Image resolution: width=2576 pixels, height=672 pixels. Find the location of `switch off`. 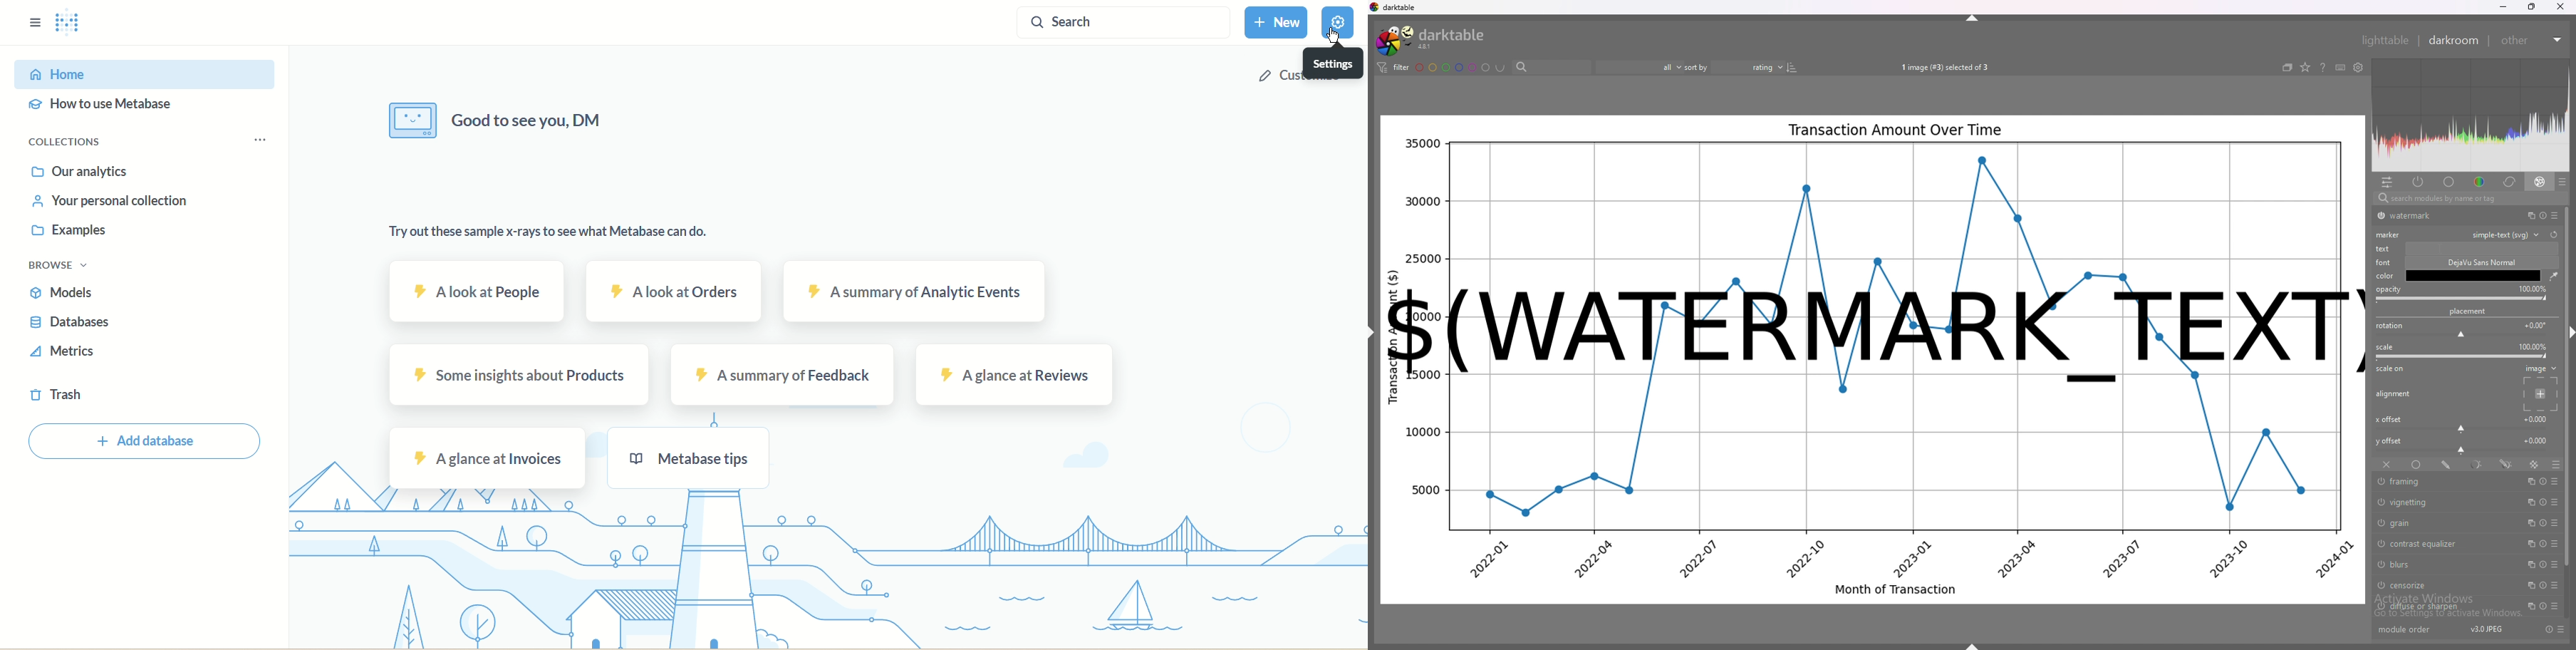

switch off is located at coordinates (2379, 586).